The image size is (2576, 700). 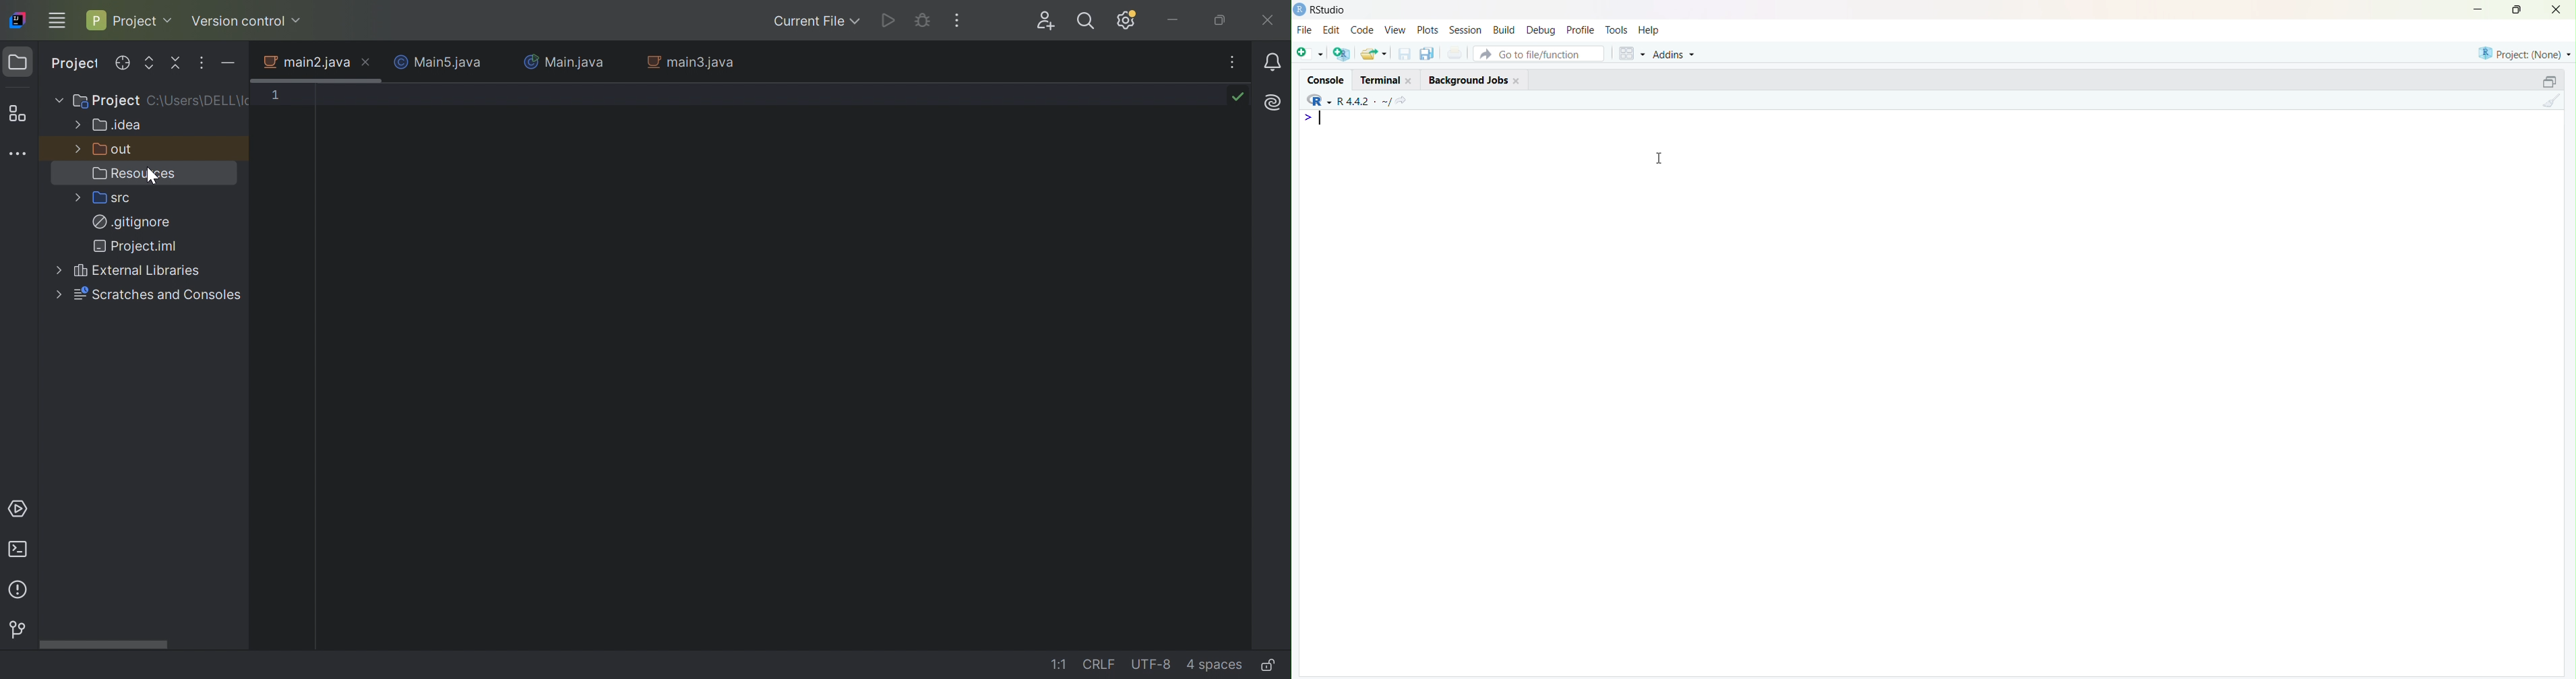 I want to click on Create a project, so click(x=1342, y=52).